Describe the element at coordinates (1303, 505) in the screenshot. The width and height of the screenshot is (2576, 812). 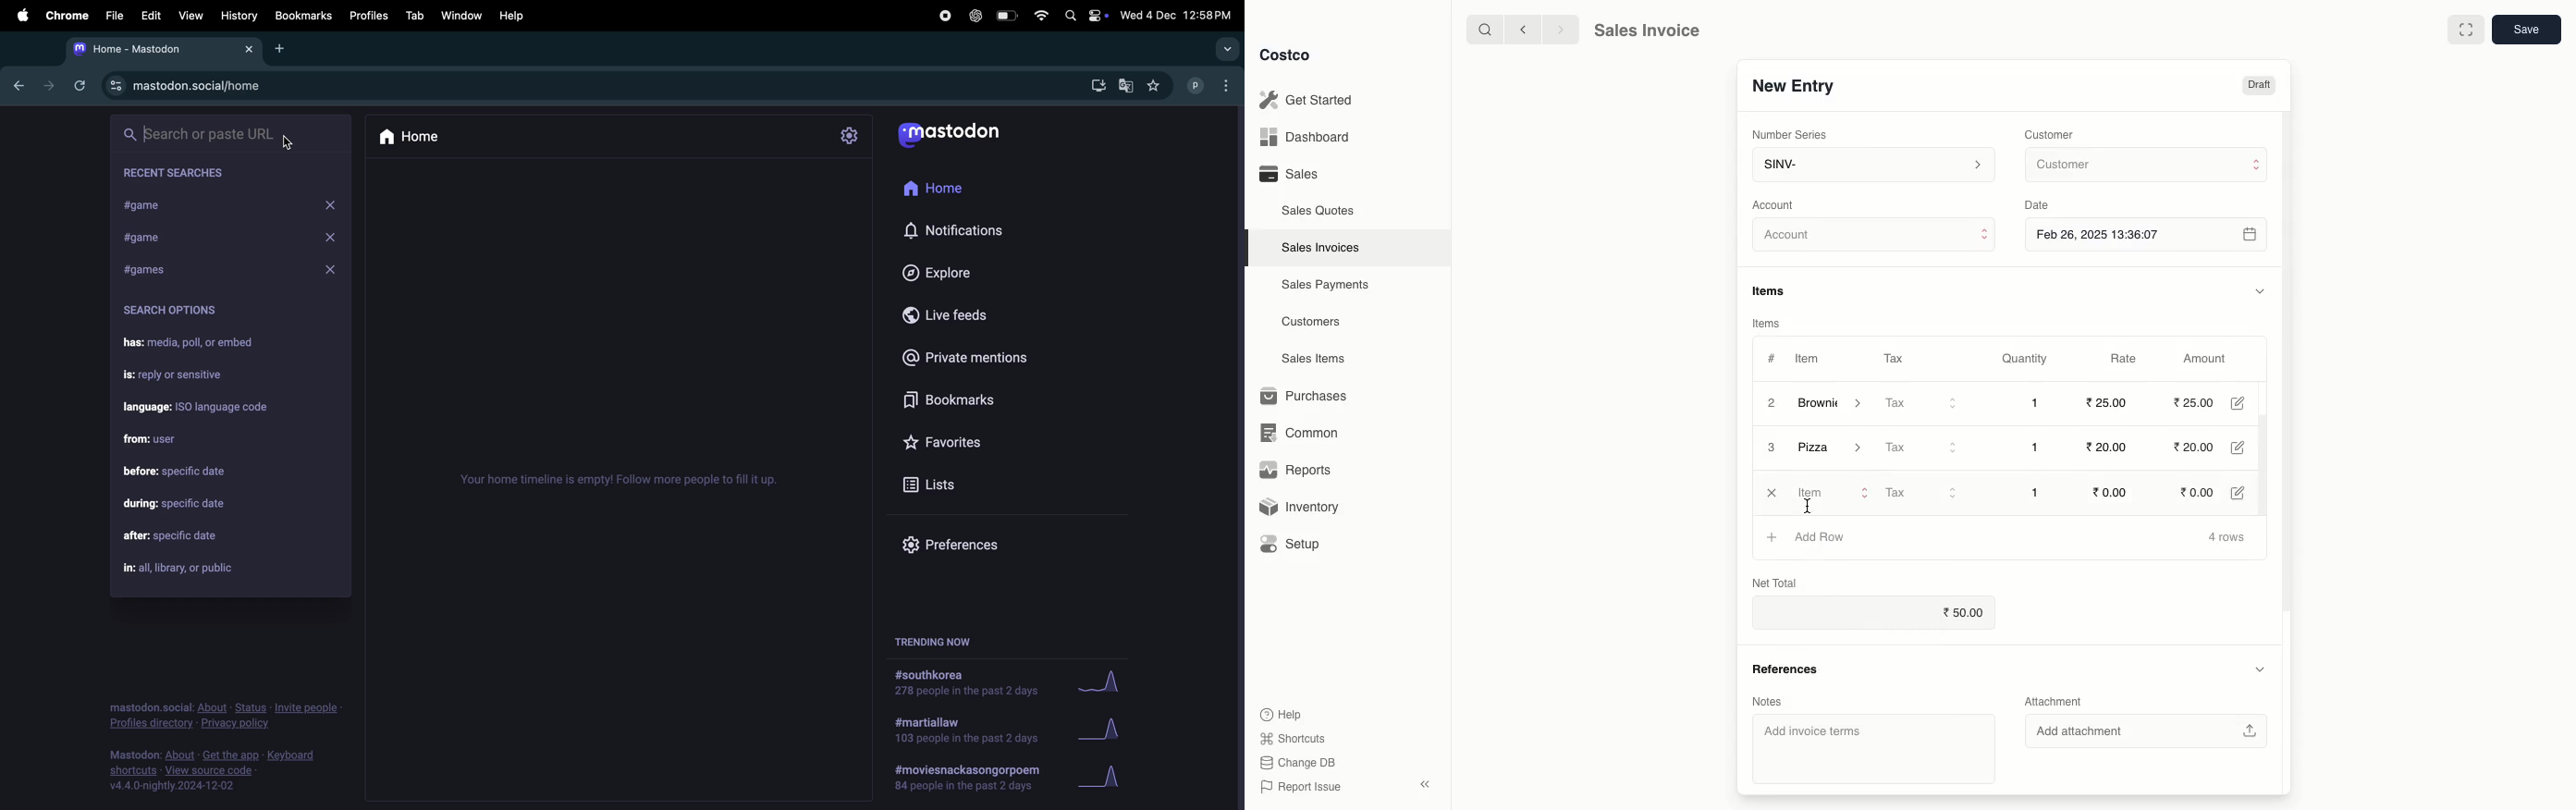
I see `Inventory` at that location.